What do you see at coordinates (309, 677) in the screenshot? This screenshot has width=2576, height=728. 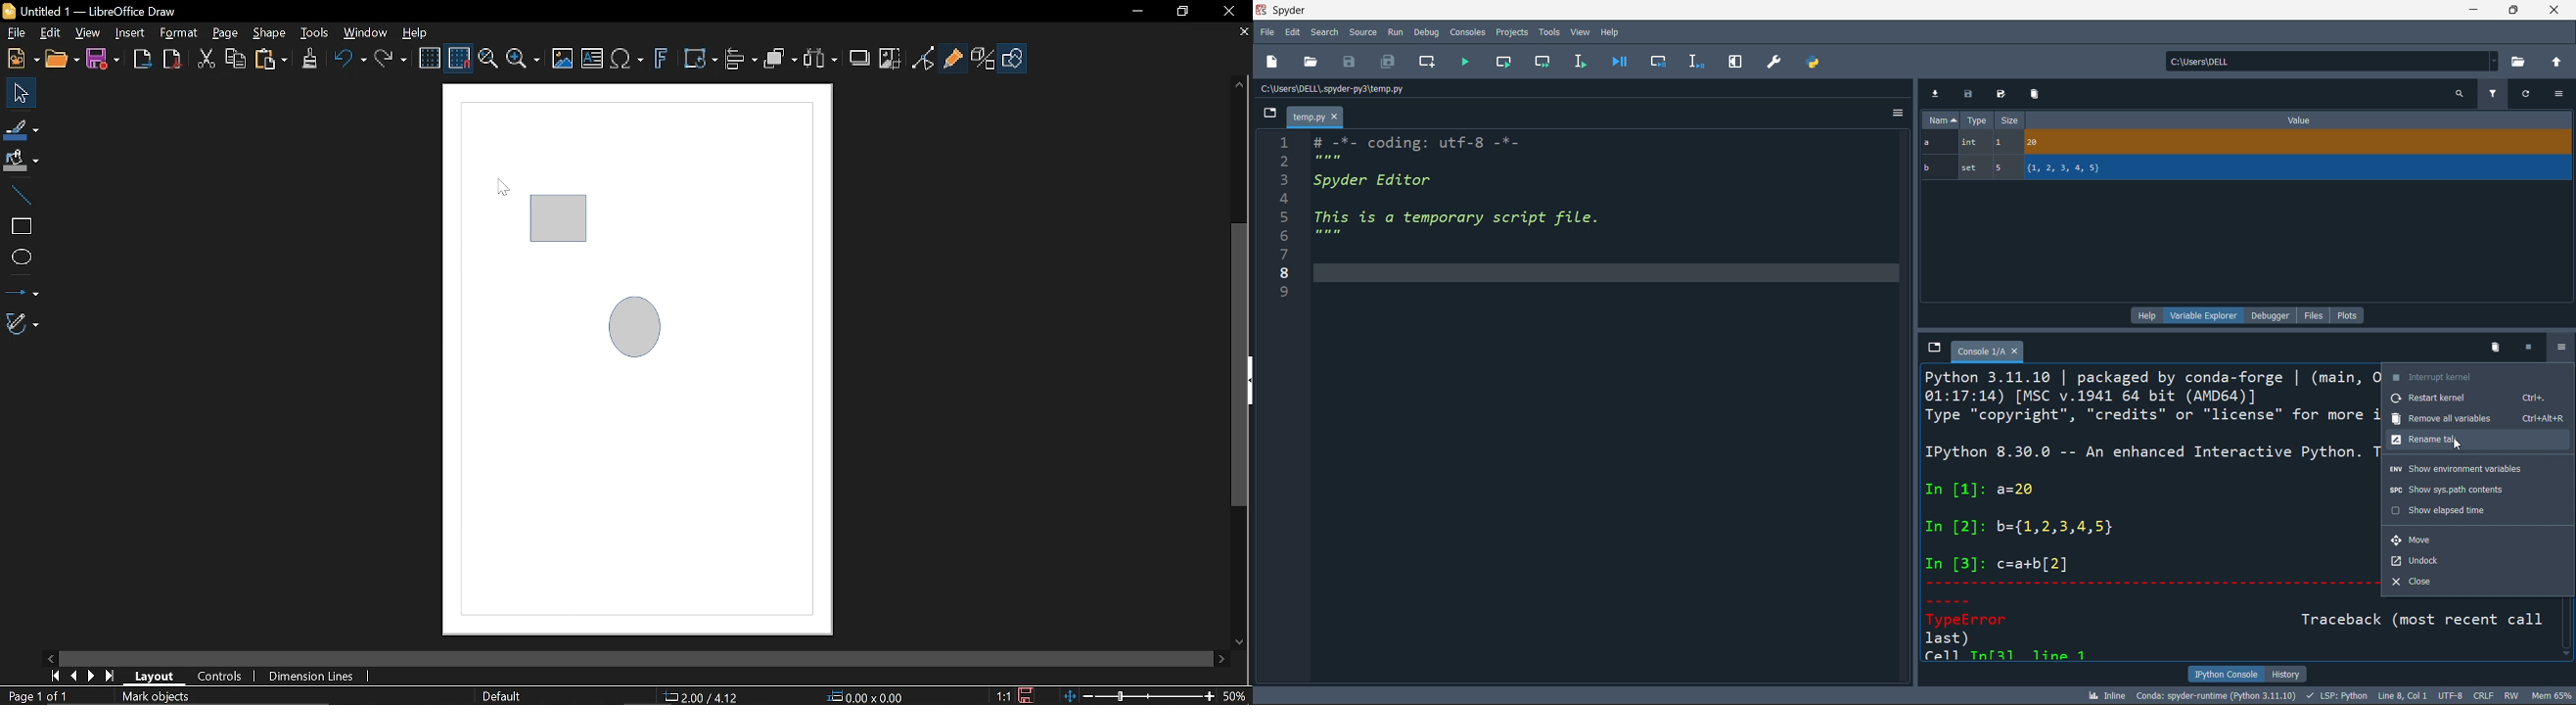 I see `Dimension units` at bounding box center [309, 677].